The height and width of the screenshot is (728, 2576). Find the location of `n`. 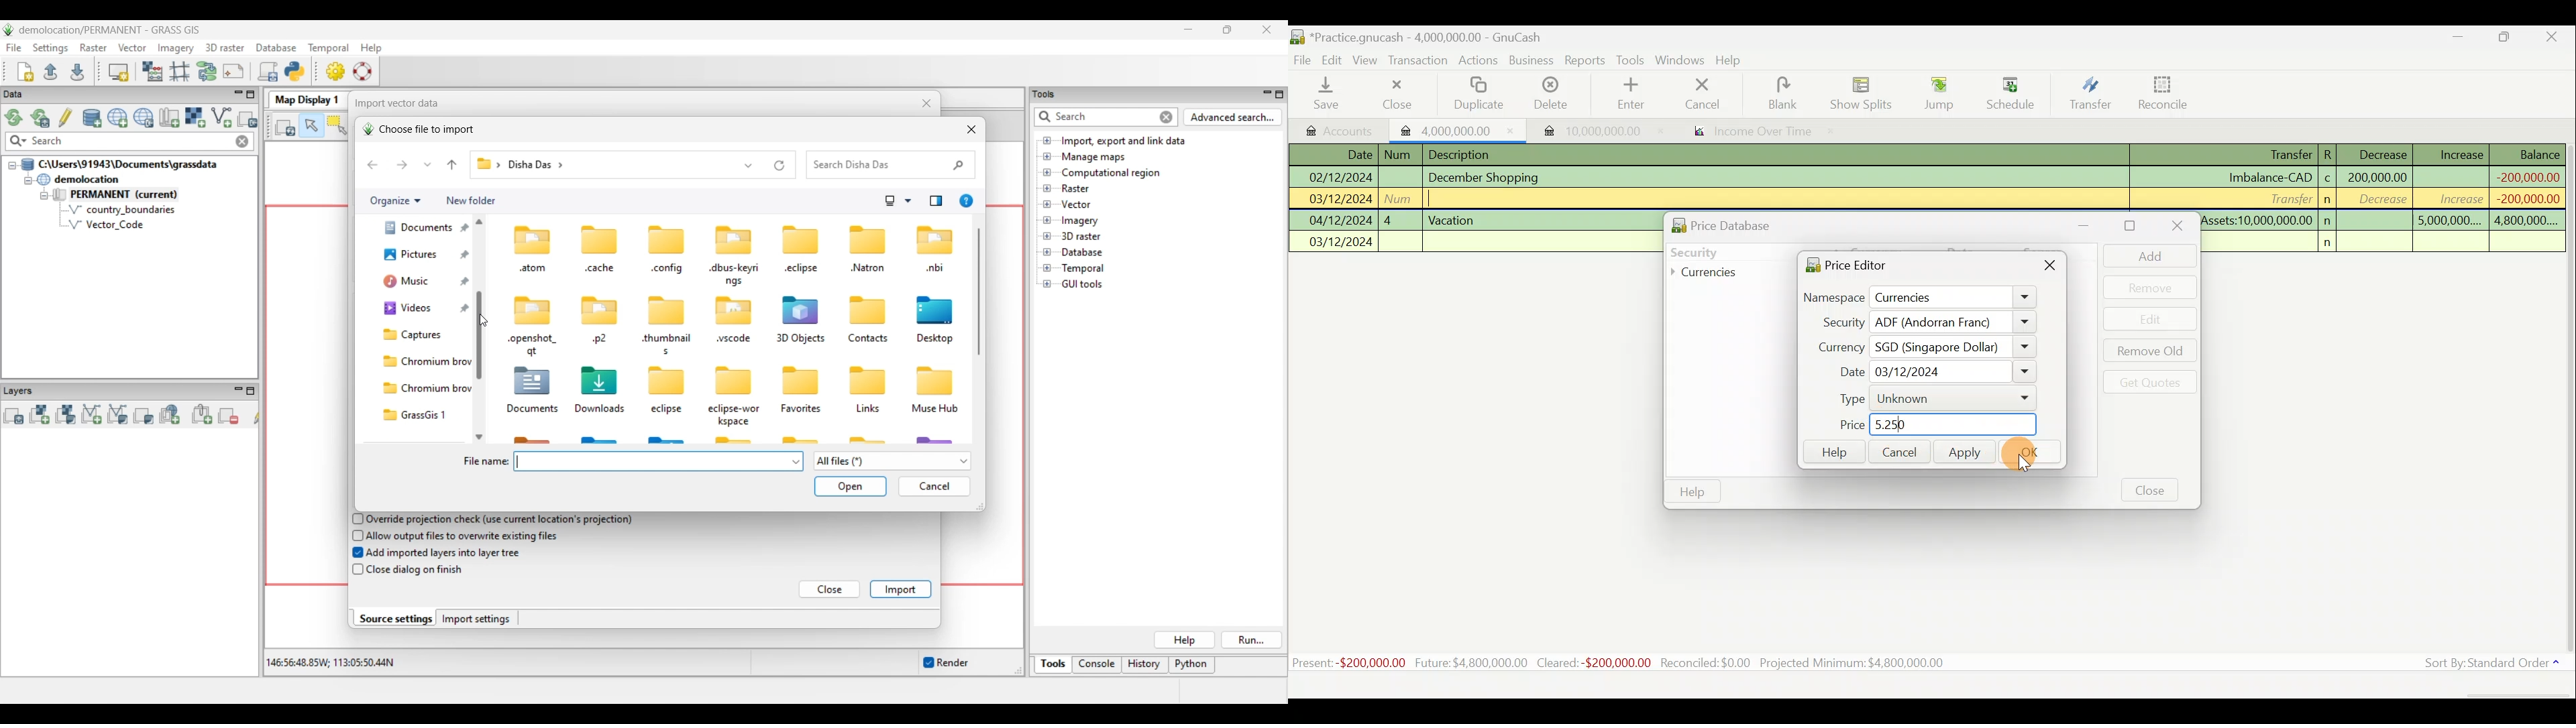

n is located at coordinates (2332, 243).